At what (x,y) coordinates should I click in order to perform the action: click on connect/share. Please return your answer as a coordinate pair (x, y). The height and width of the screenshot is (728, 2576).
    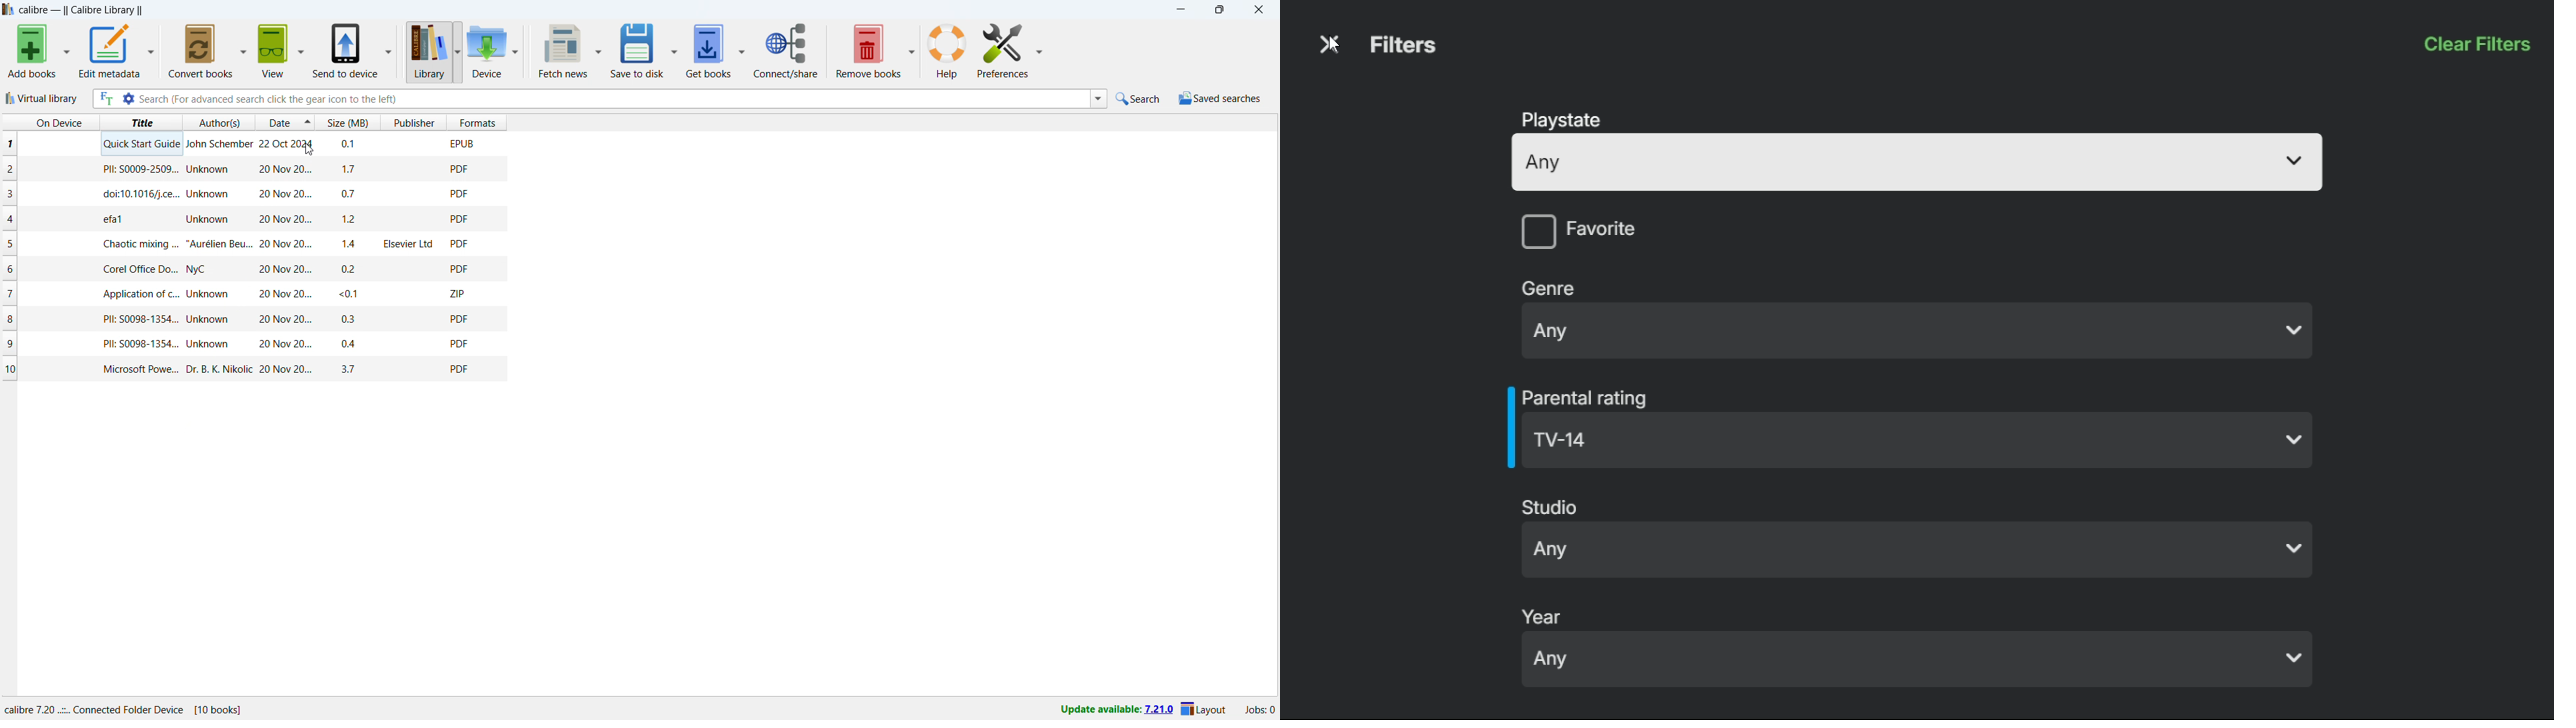
    Looking at the image, I should click on (785, 51).